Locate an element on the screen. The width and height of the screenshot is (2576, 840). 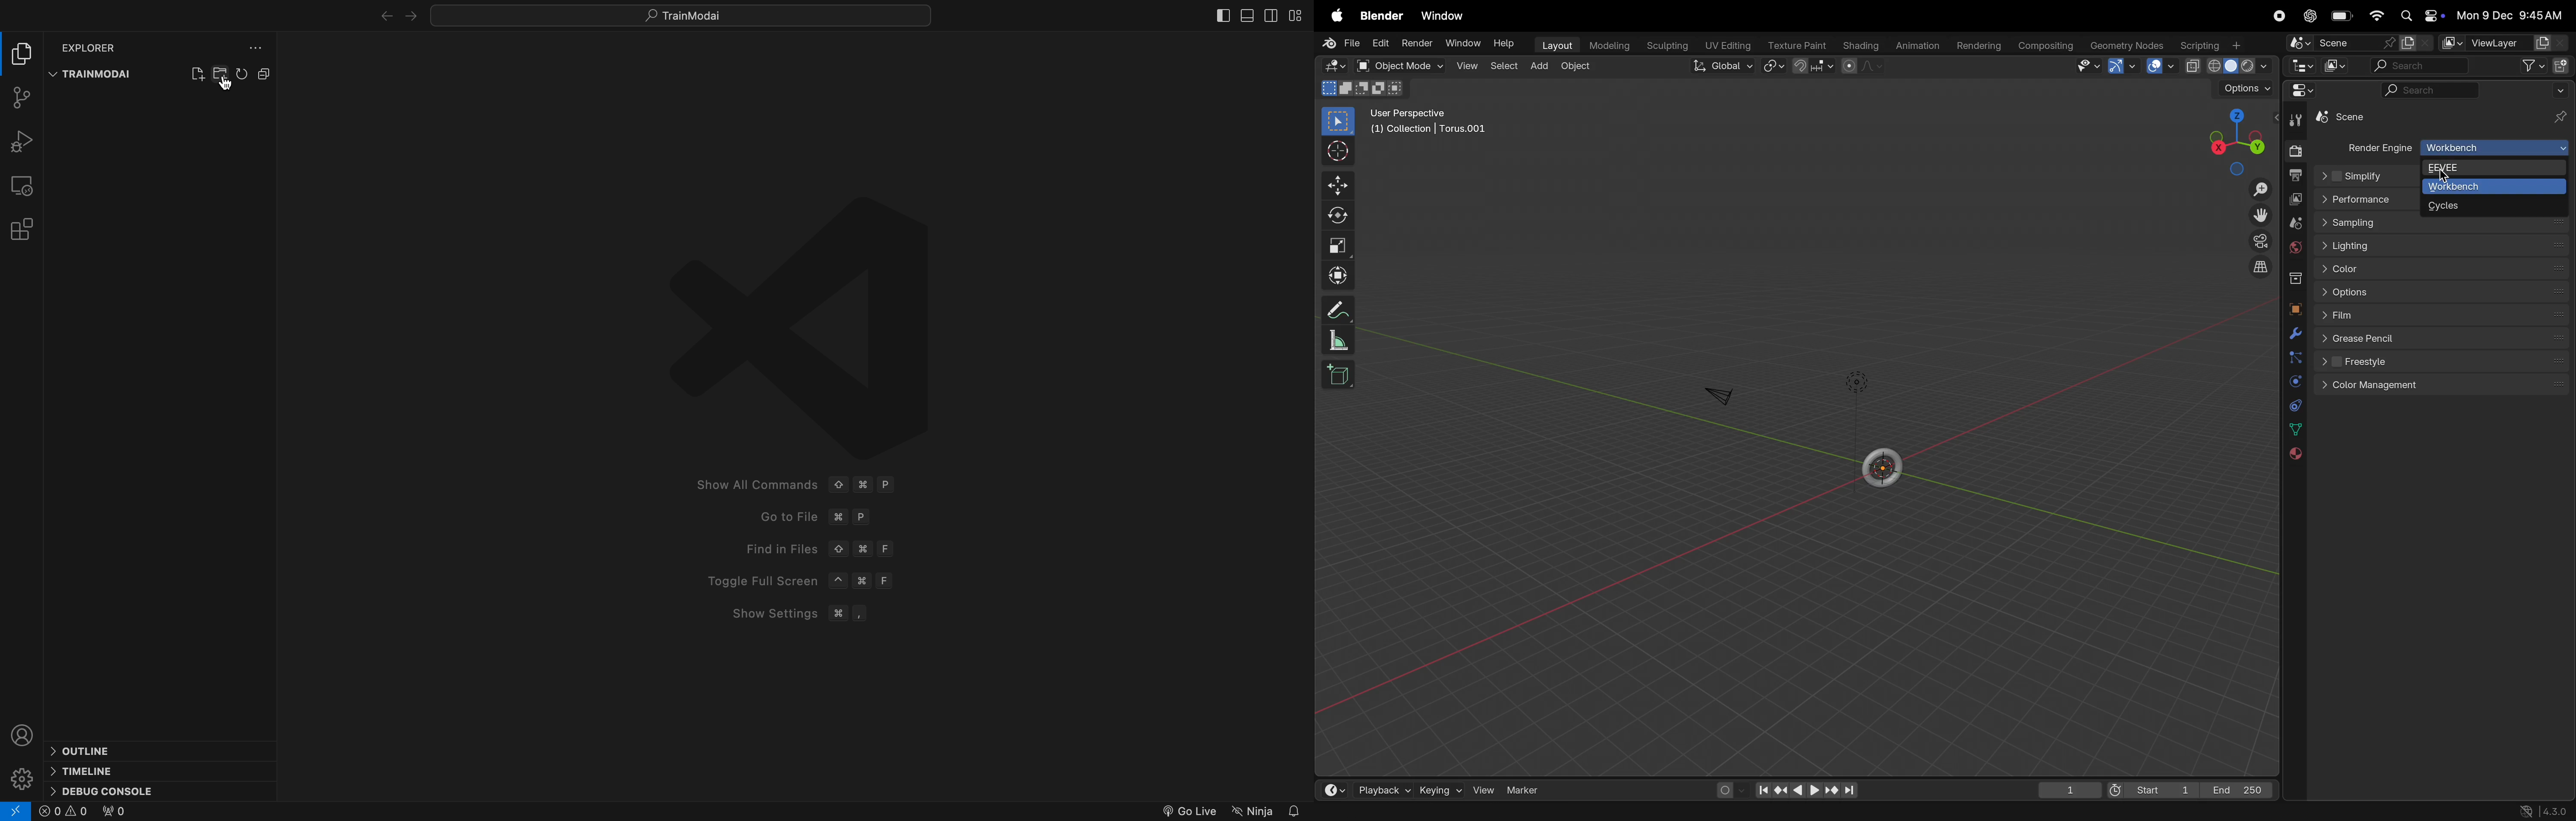
auto keying is located at coordinates (1725, 789).